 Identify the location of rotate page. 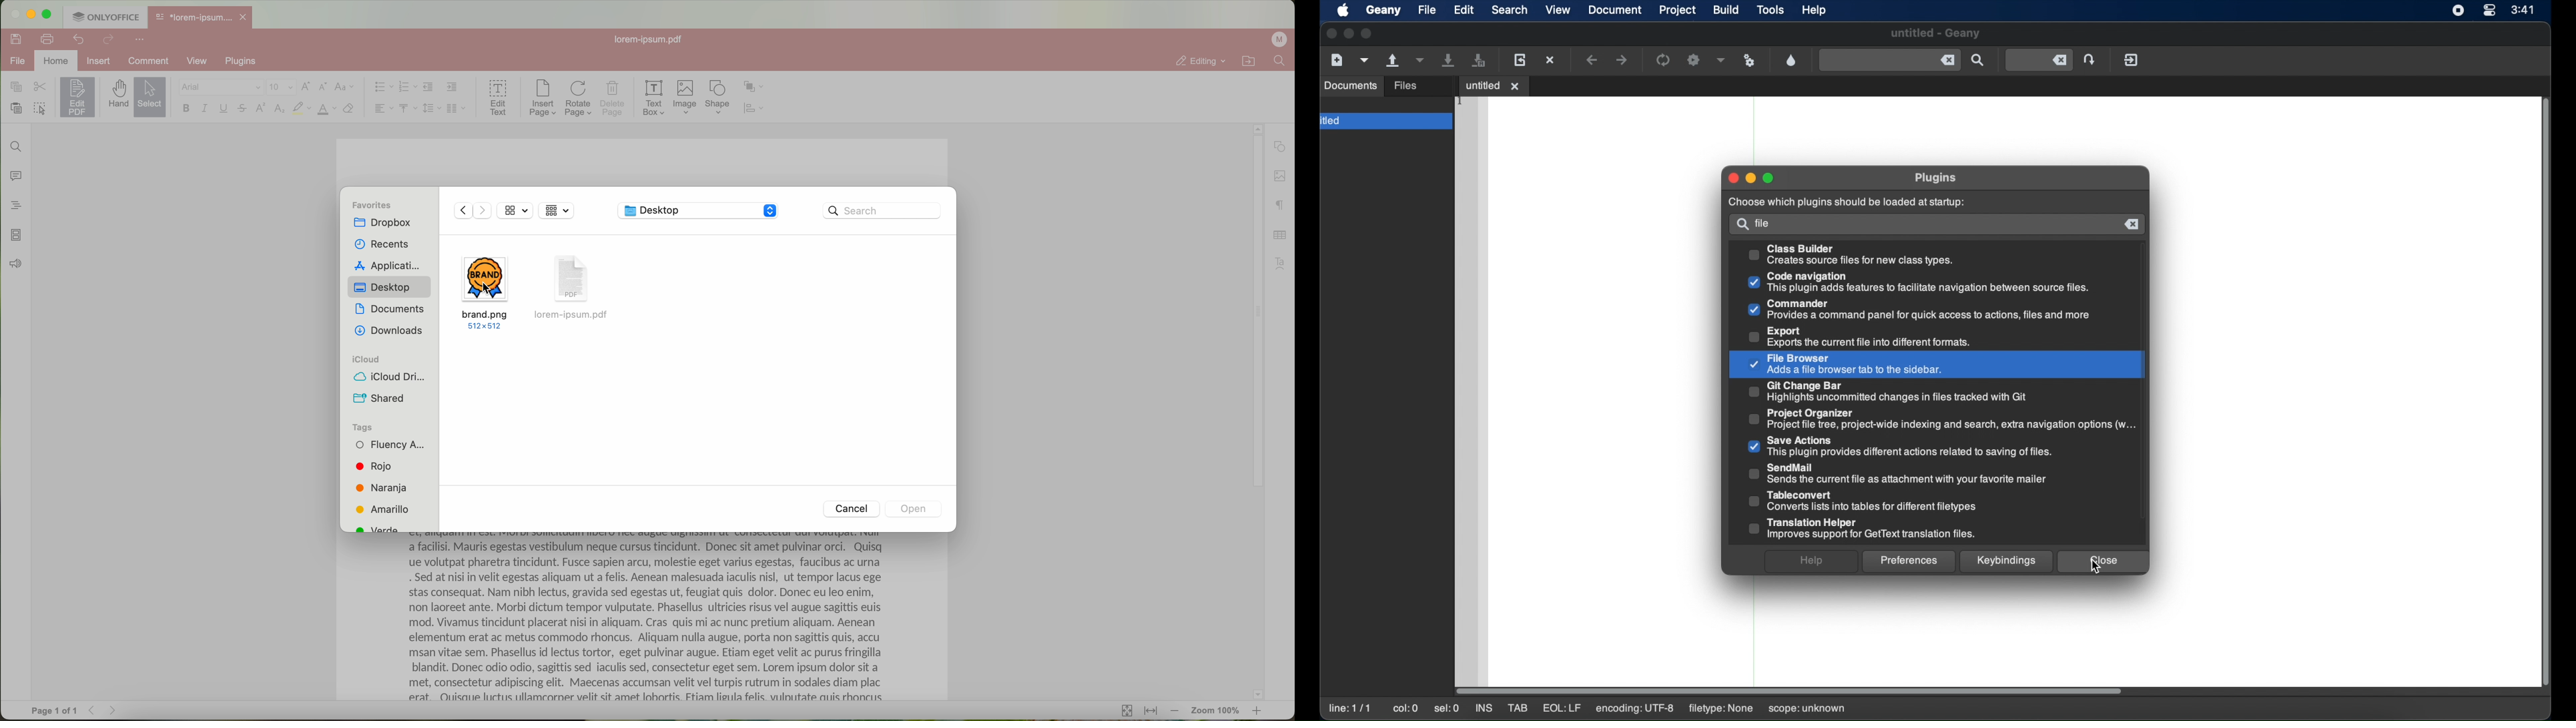
(579, 99).